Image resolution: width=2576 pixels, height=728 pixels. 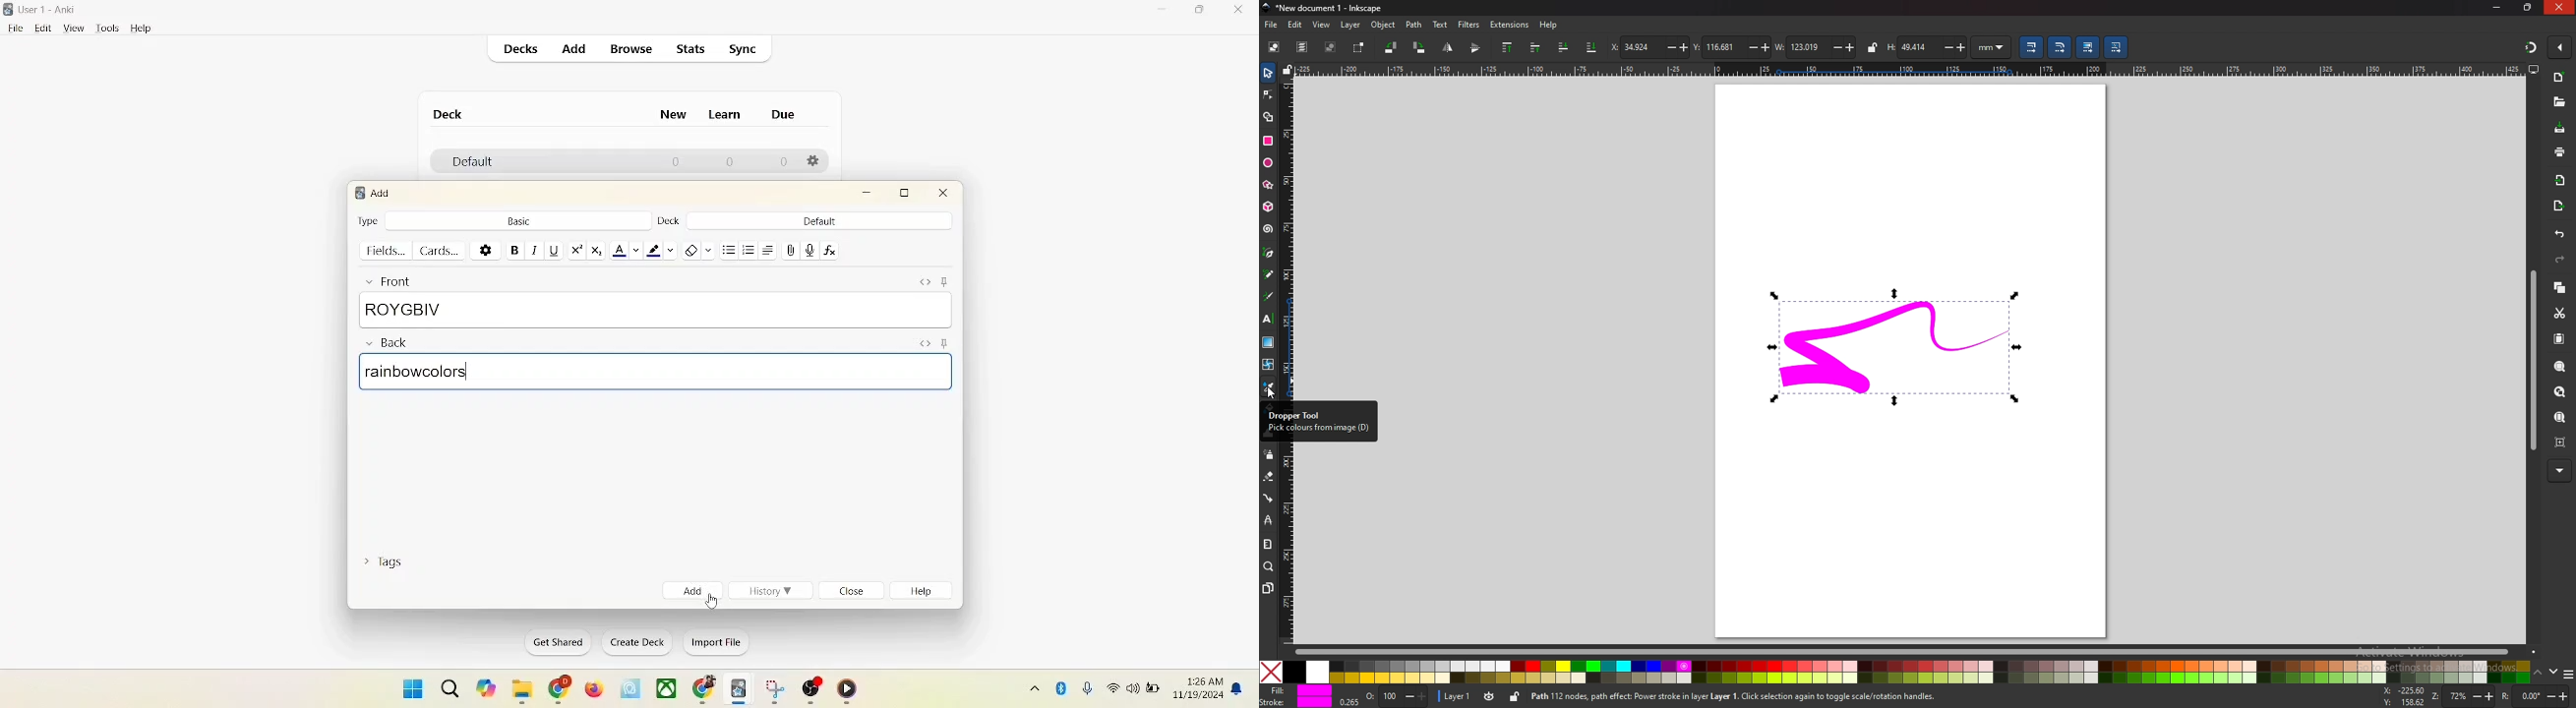 What do you see at coordinates (467, 163) in the screenshot?
I see `default` at bounding box center [467, 163].